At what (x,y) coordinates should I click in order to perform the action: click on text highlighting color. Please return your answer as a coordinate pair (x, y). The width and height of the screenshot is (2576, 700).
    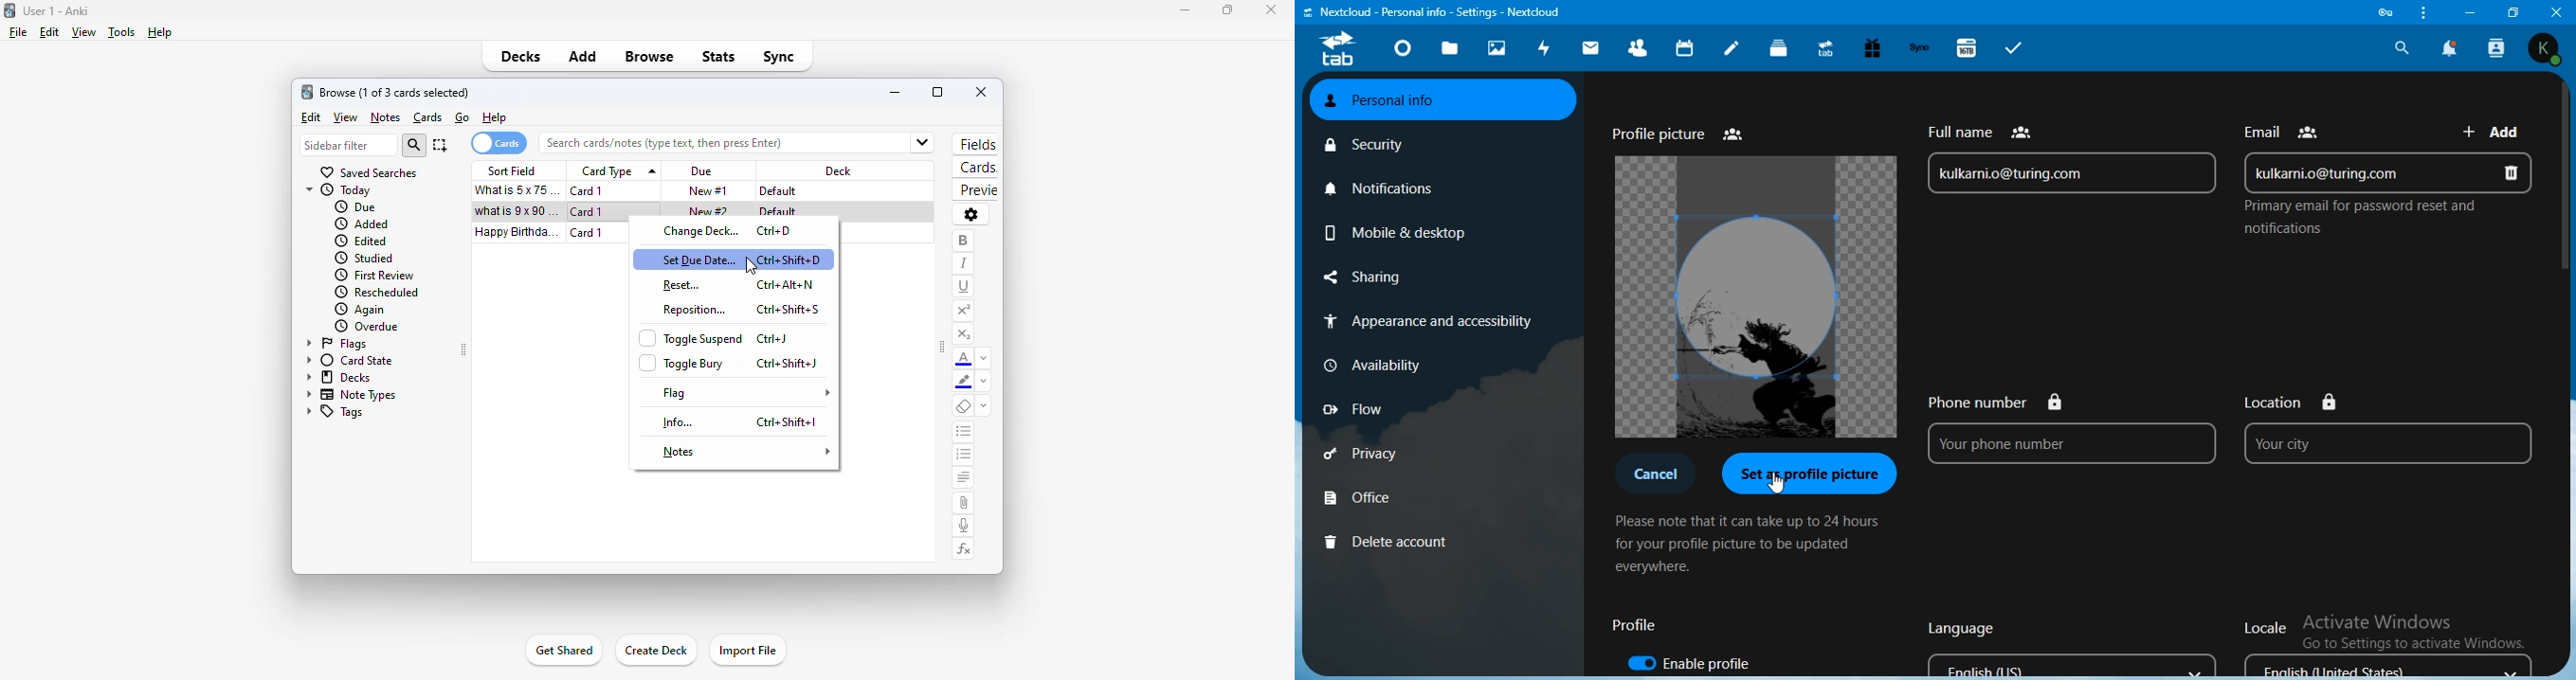
    Looking at the image, I should click on (963, 382).